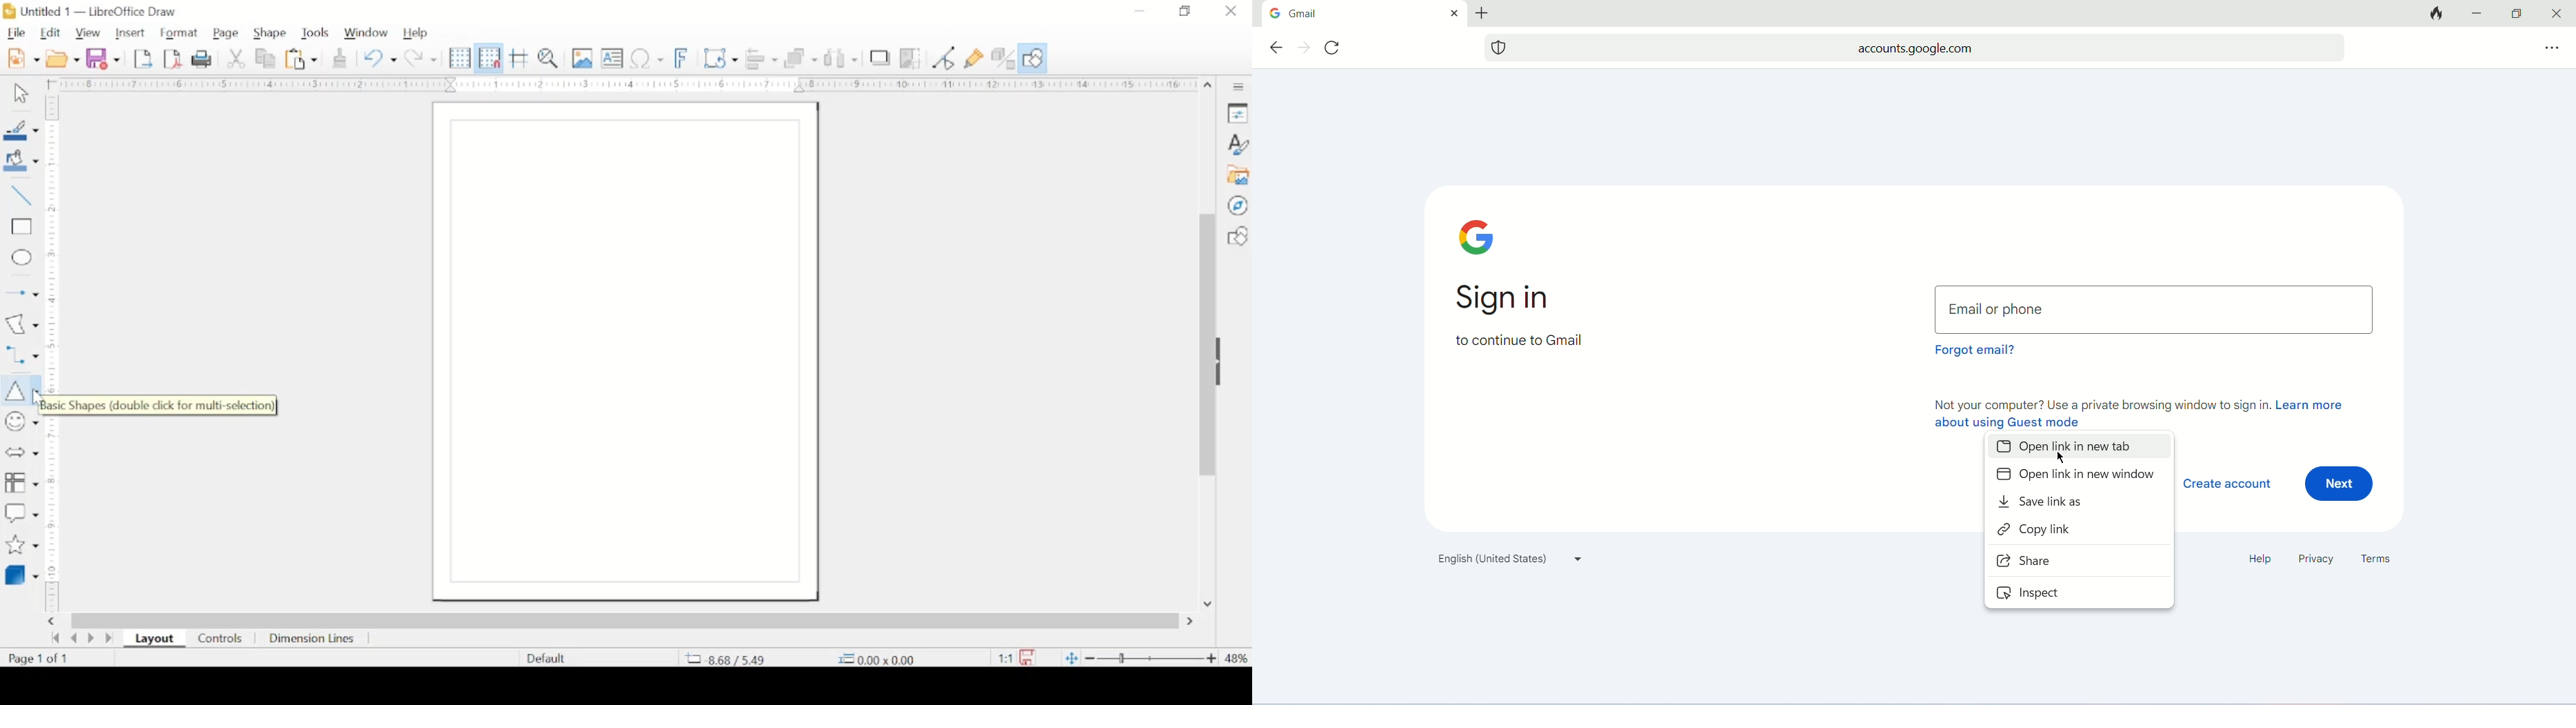 This screenshot has height=728, width=2576. Describe the element at coordinates (228, 32) in the screenshot. I see `page` at that location.